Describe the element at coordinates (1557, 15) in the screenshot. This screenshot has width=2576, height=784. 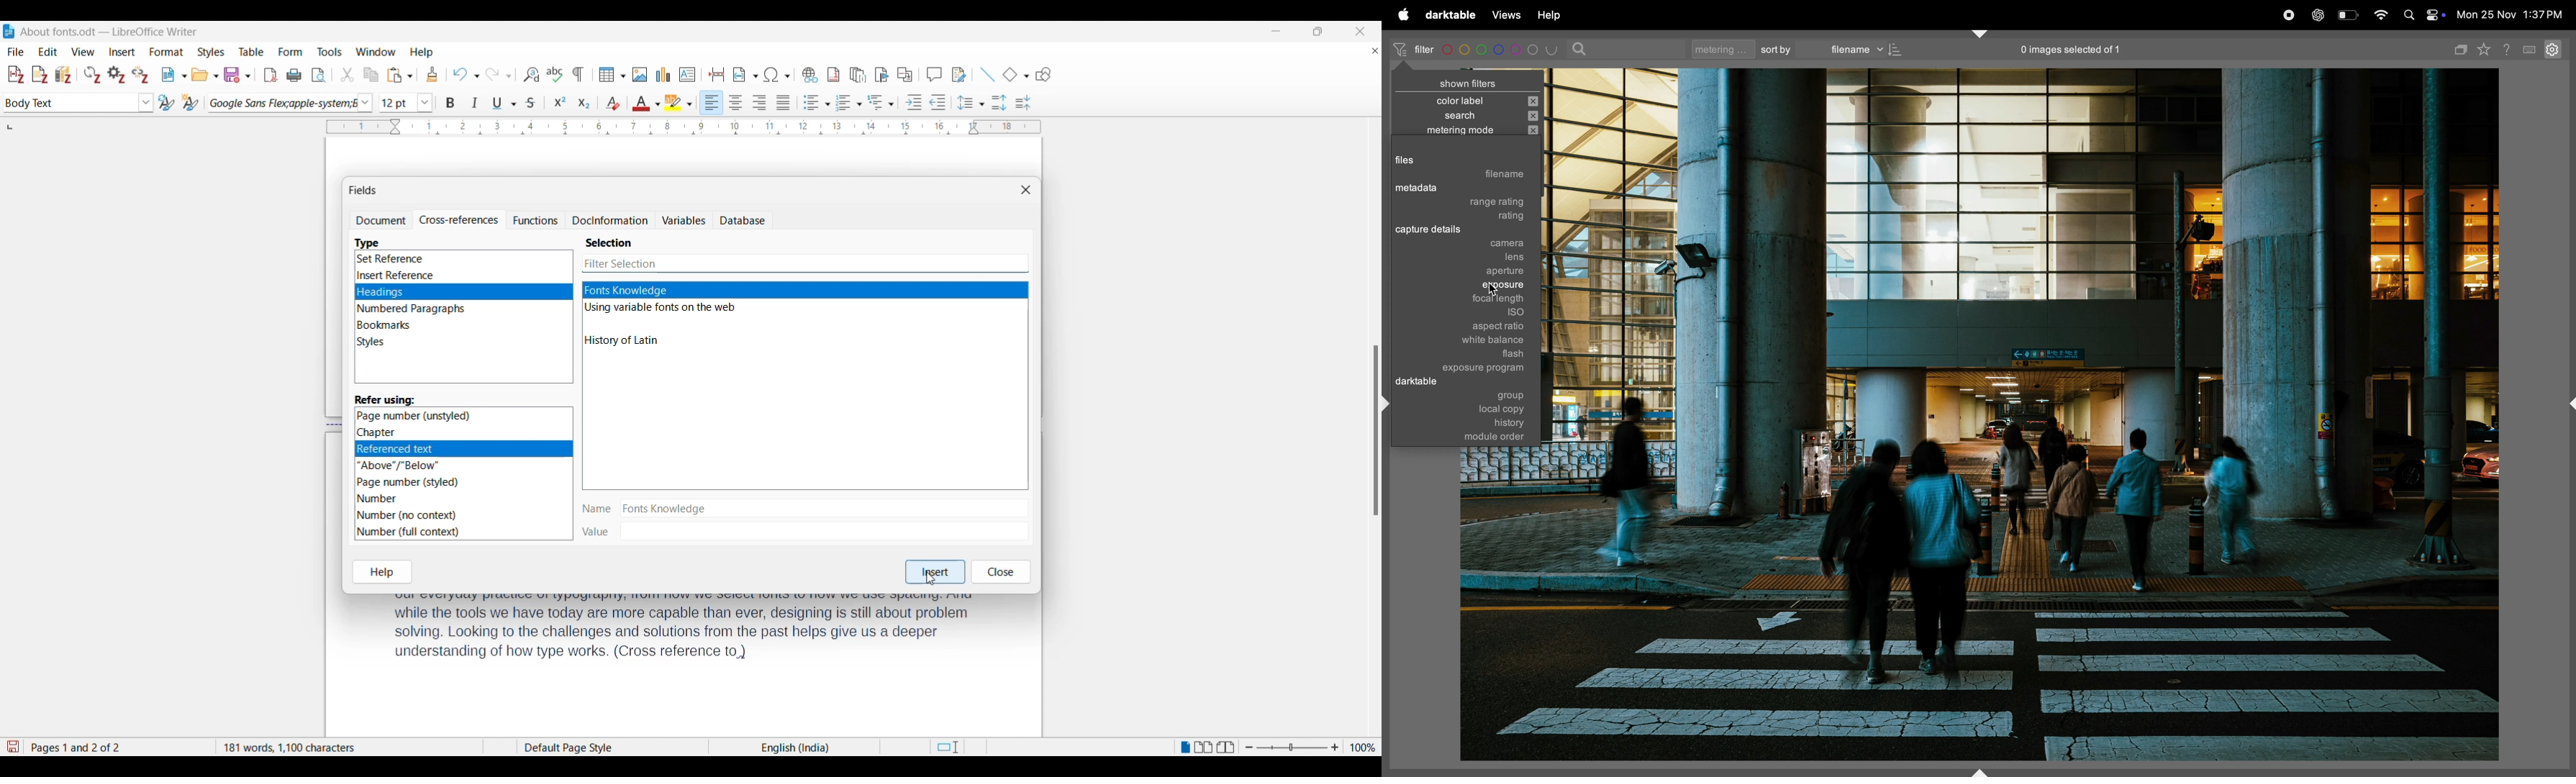
I see `help` at that location.